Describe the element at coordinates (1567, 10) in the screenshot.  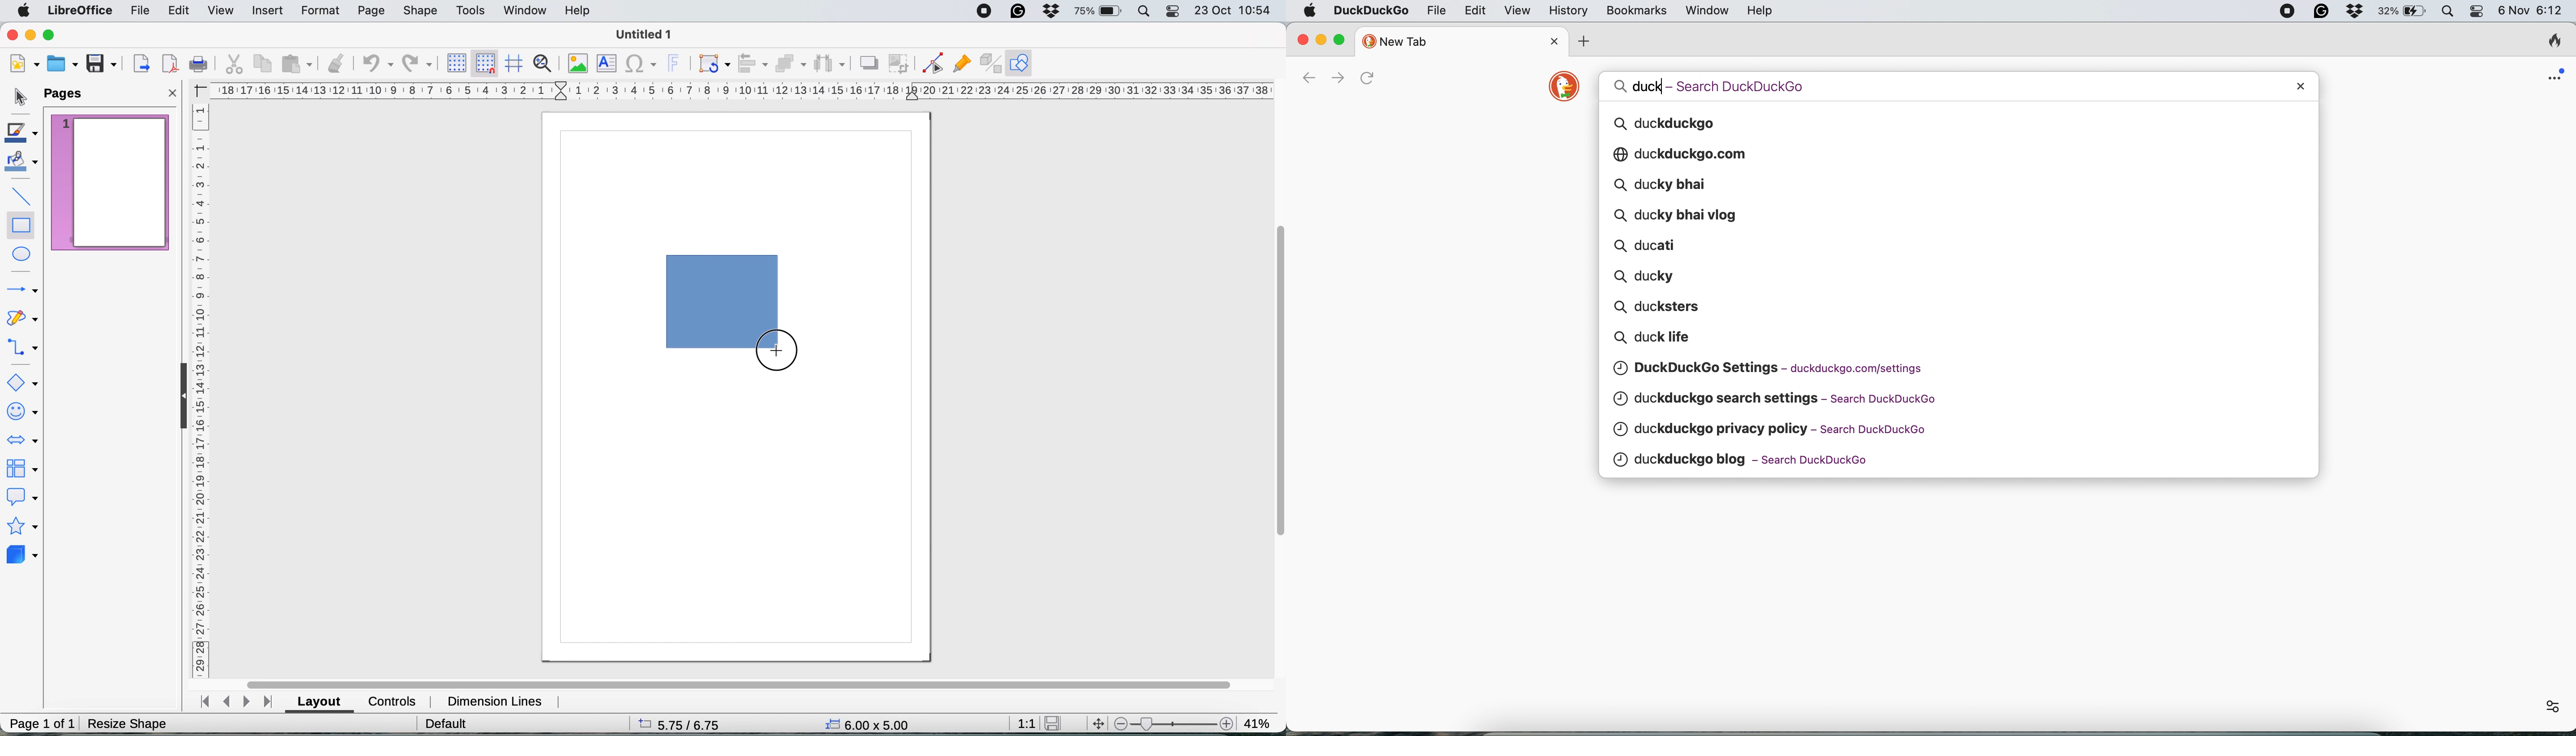
I see `history` at that location.